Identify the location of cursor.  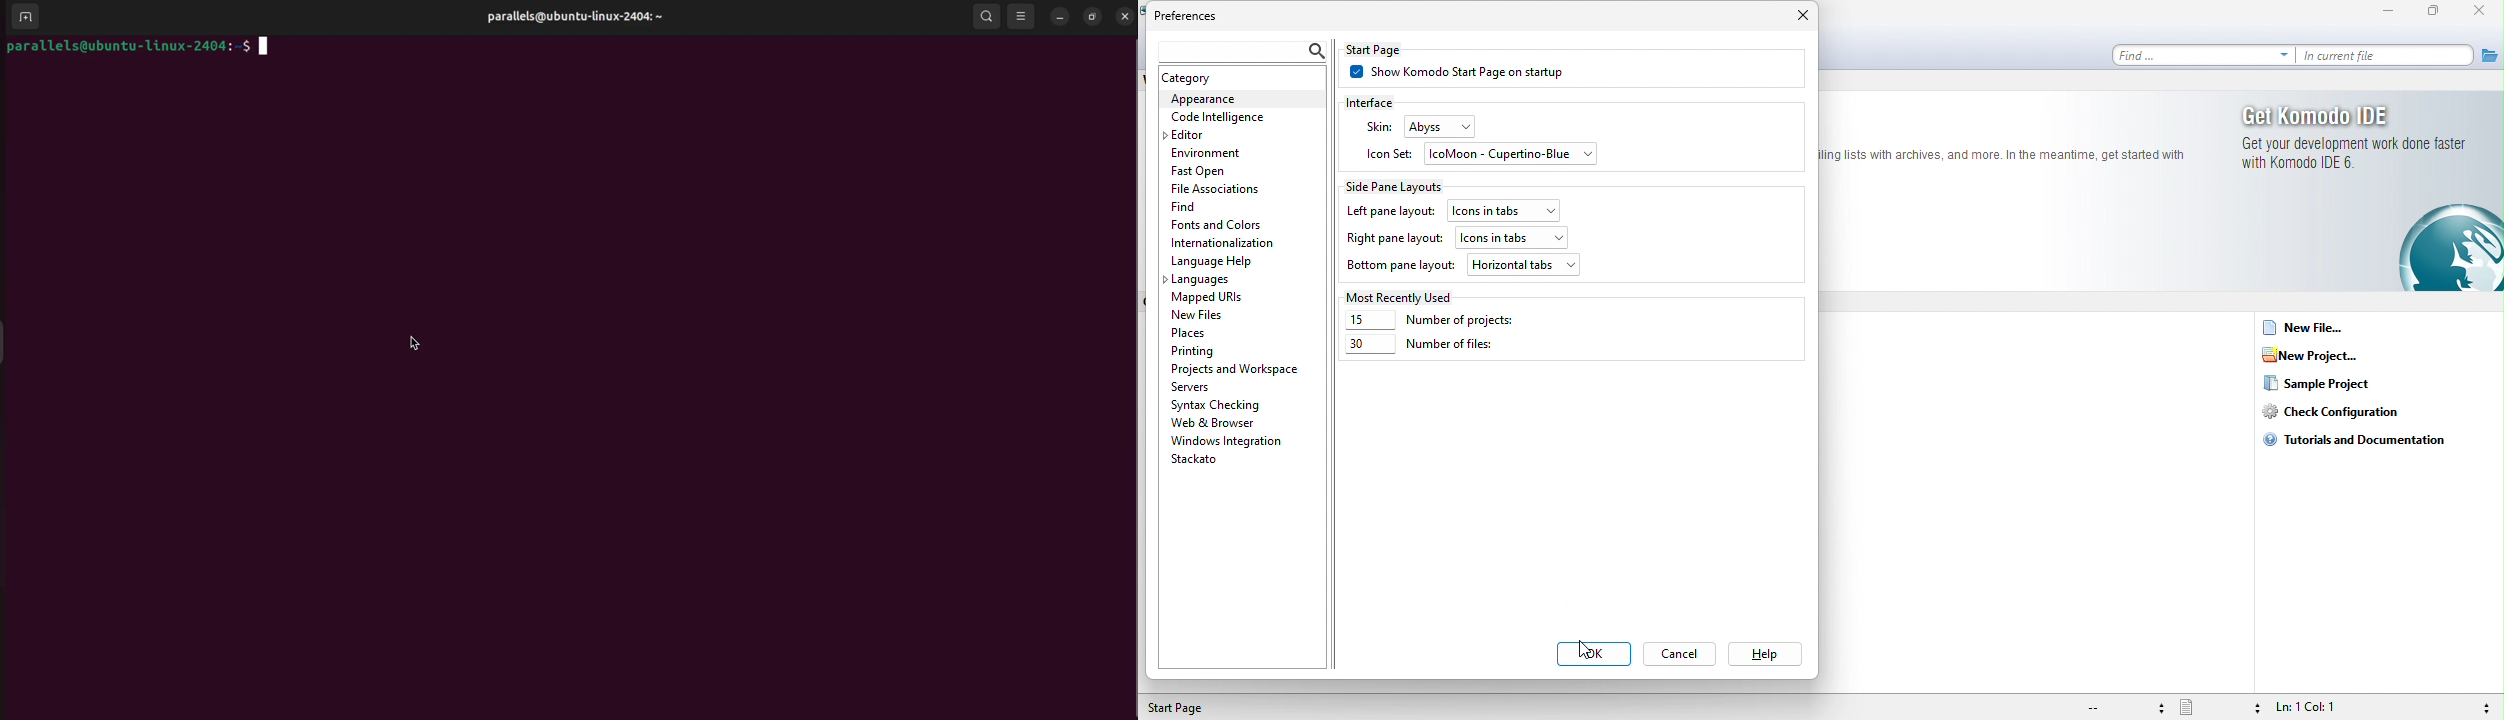
(417, 342).